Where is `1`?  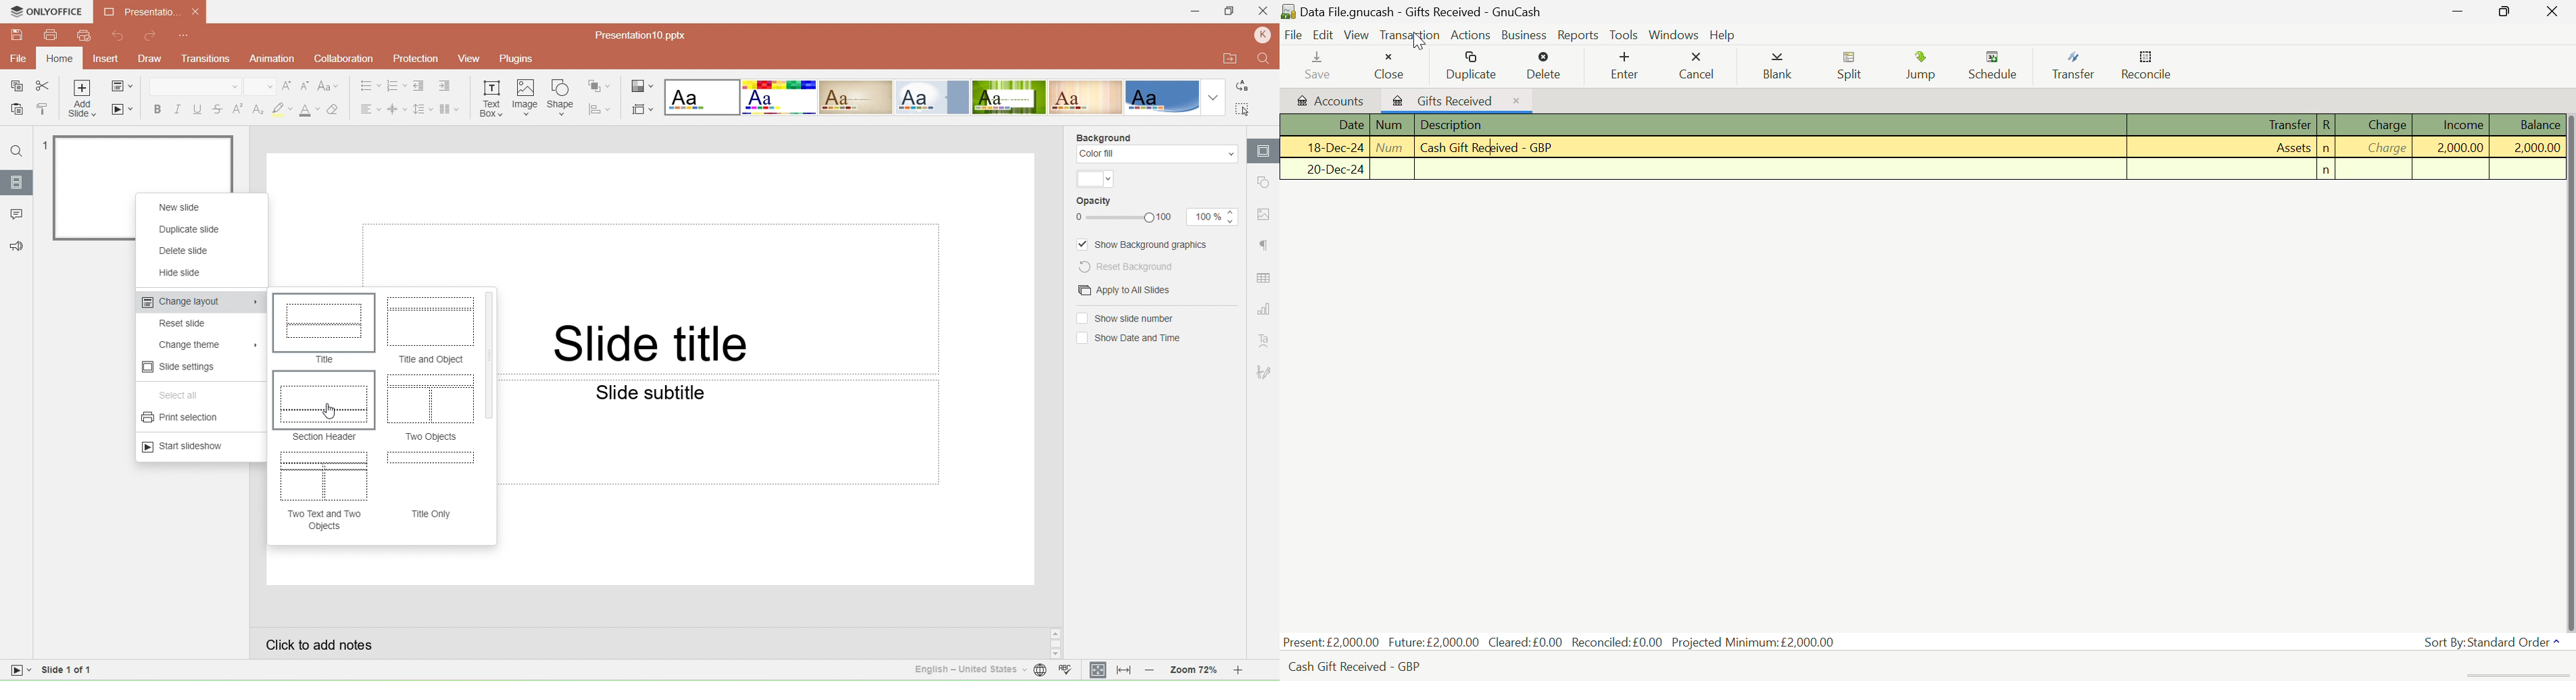 1 is located at coordinates (43, 143).